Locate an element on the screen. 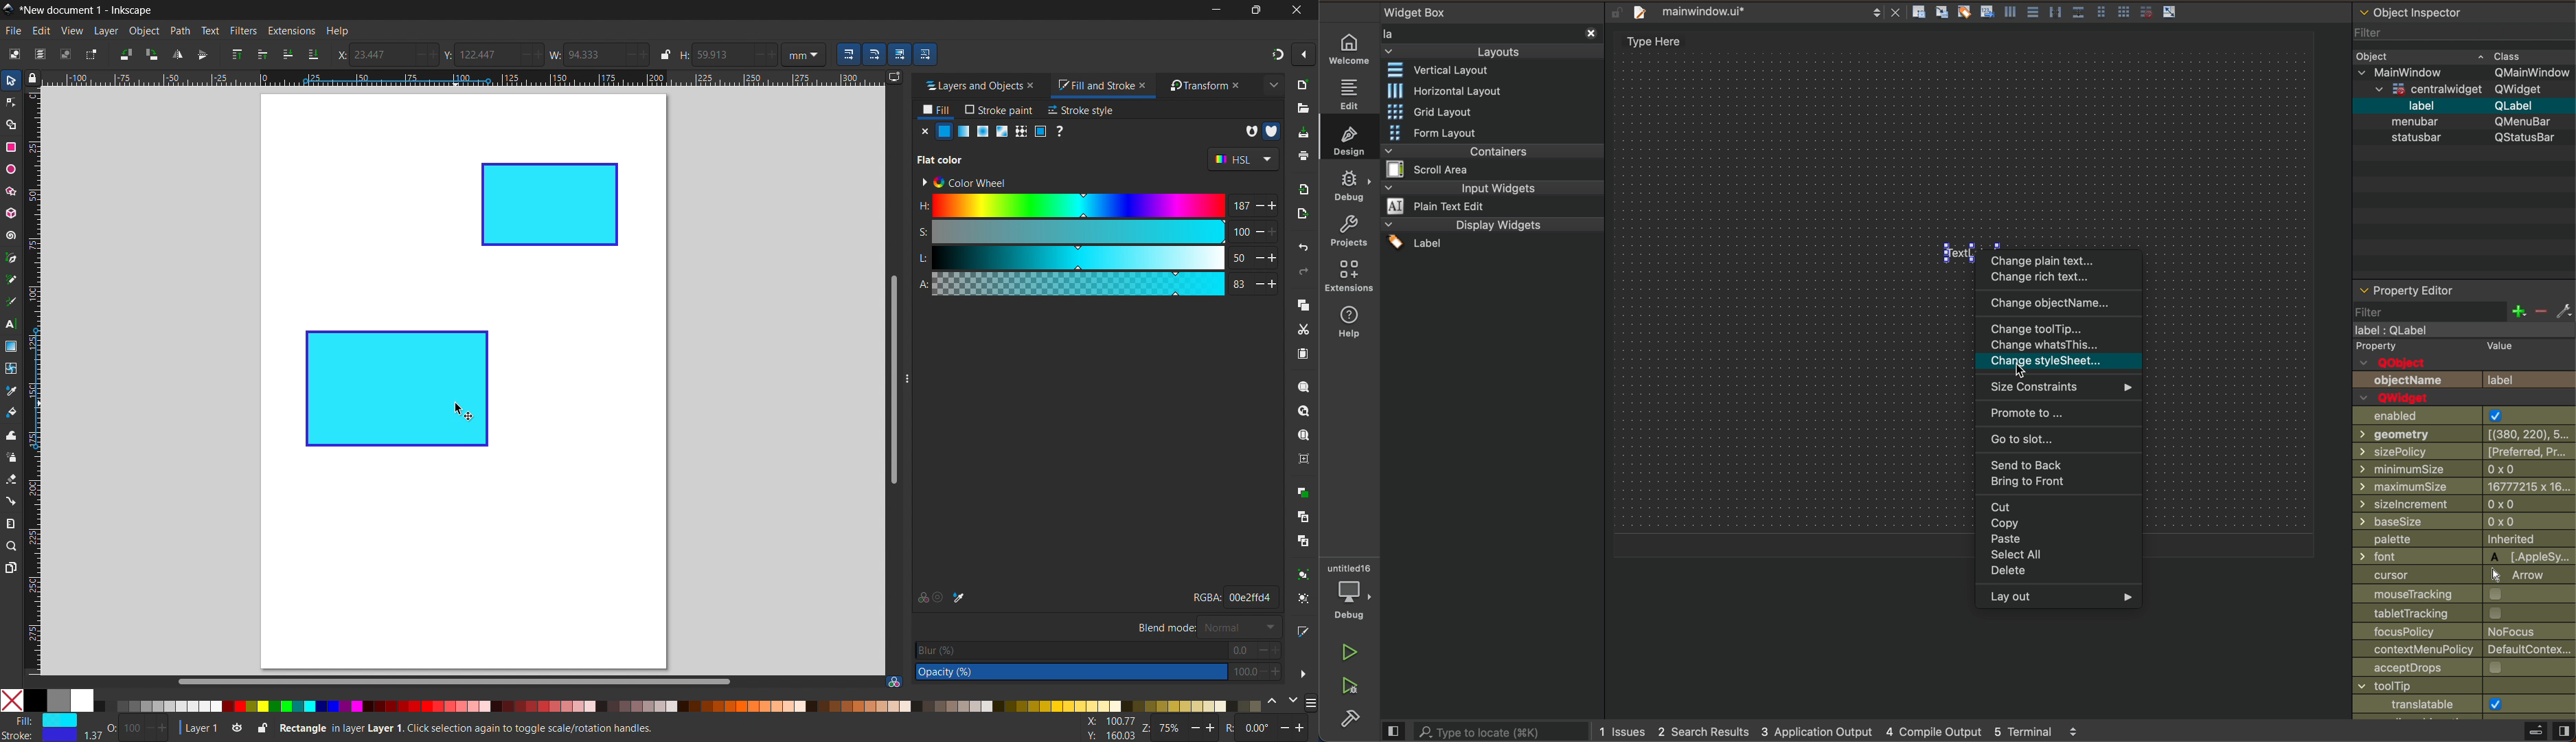  edit is located at coordinates (41, 31).